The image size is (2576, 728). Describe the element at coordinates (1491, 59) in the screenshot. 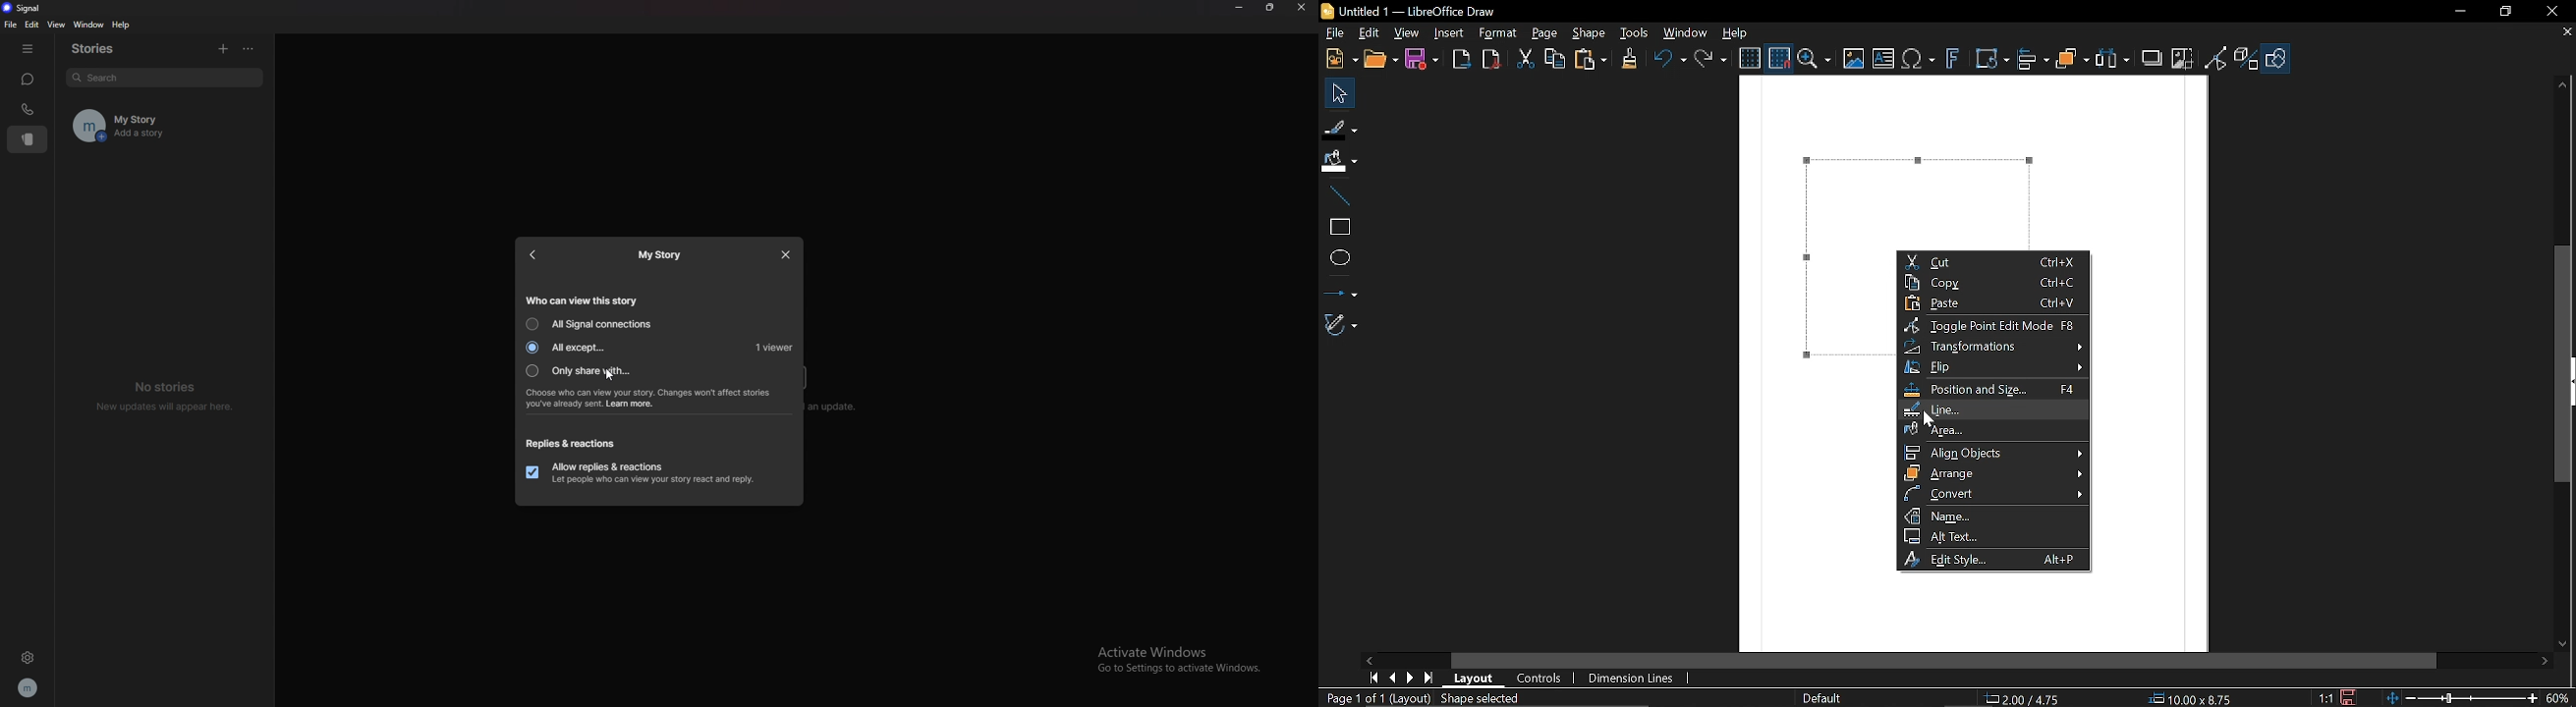

I see `Export to pdf` at that location.